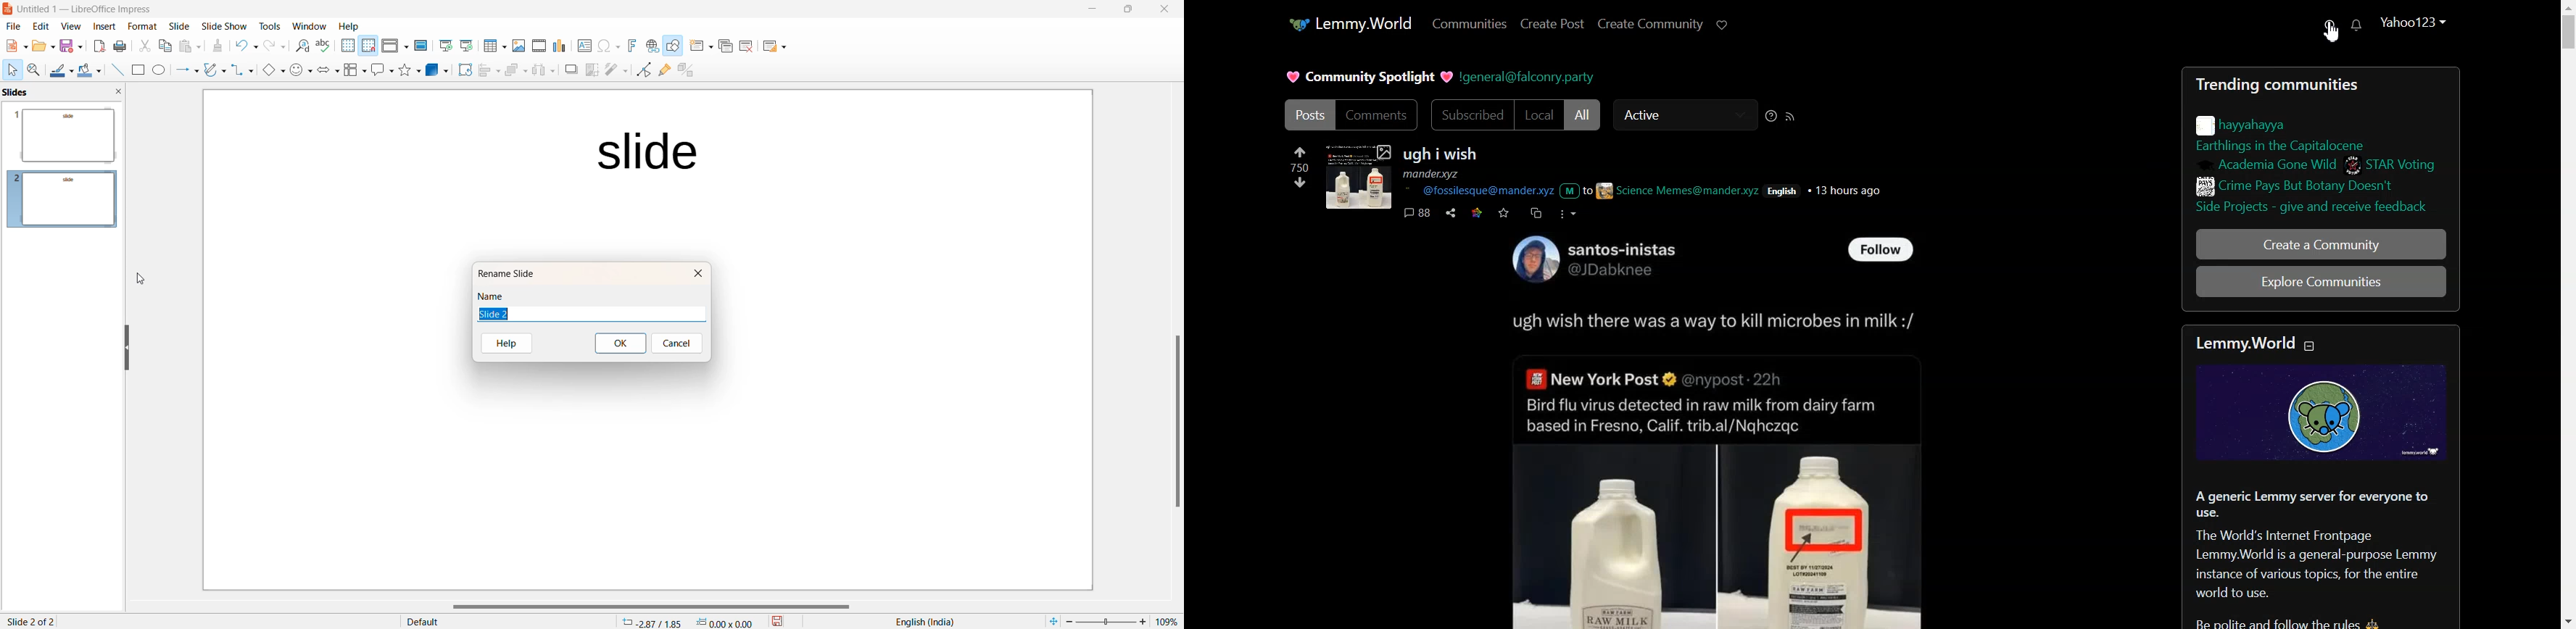 The image size is (2576, 644). I want to click on hide left sidebar, so click(128, 347).